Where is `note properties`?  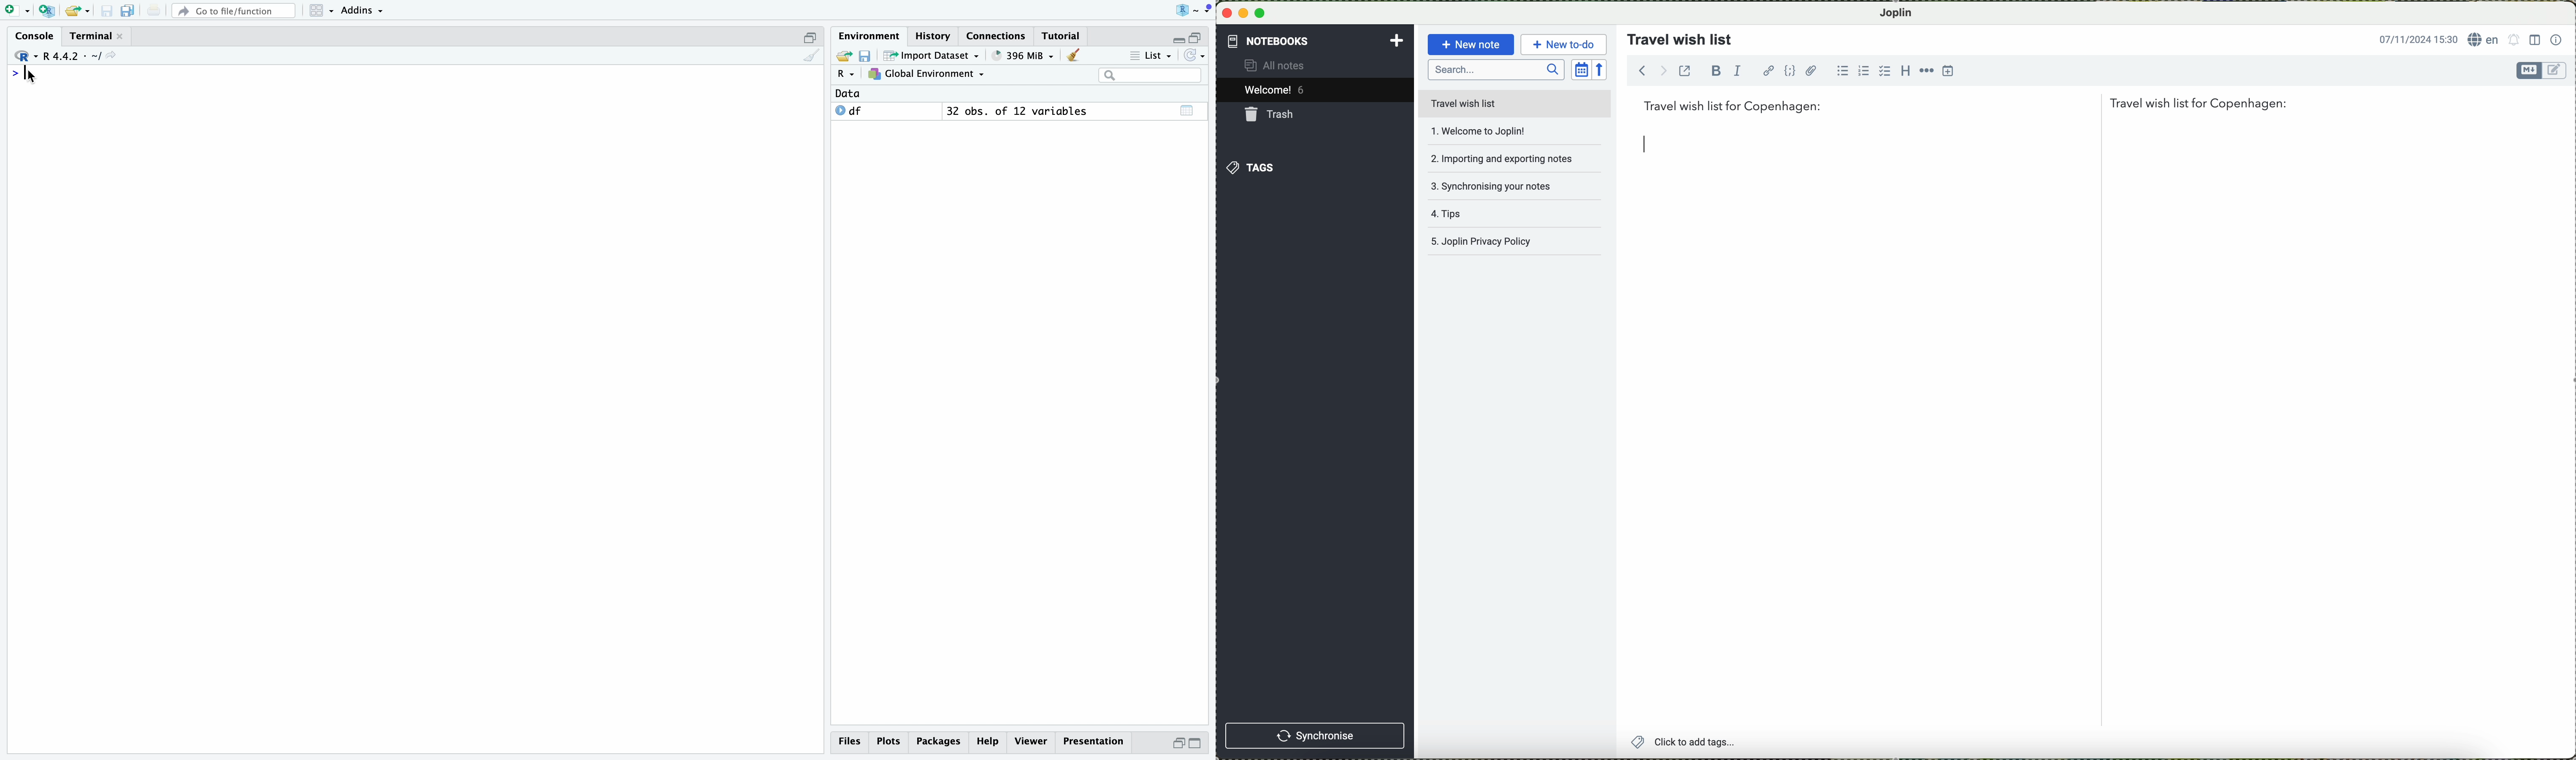 note properties is located at coordinates (2557, 39).